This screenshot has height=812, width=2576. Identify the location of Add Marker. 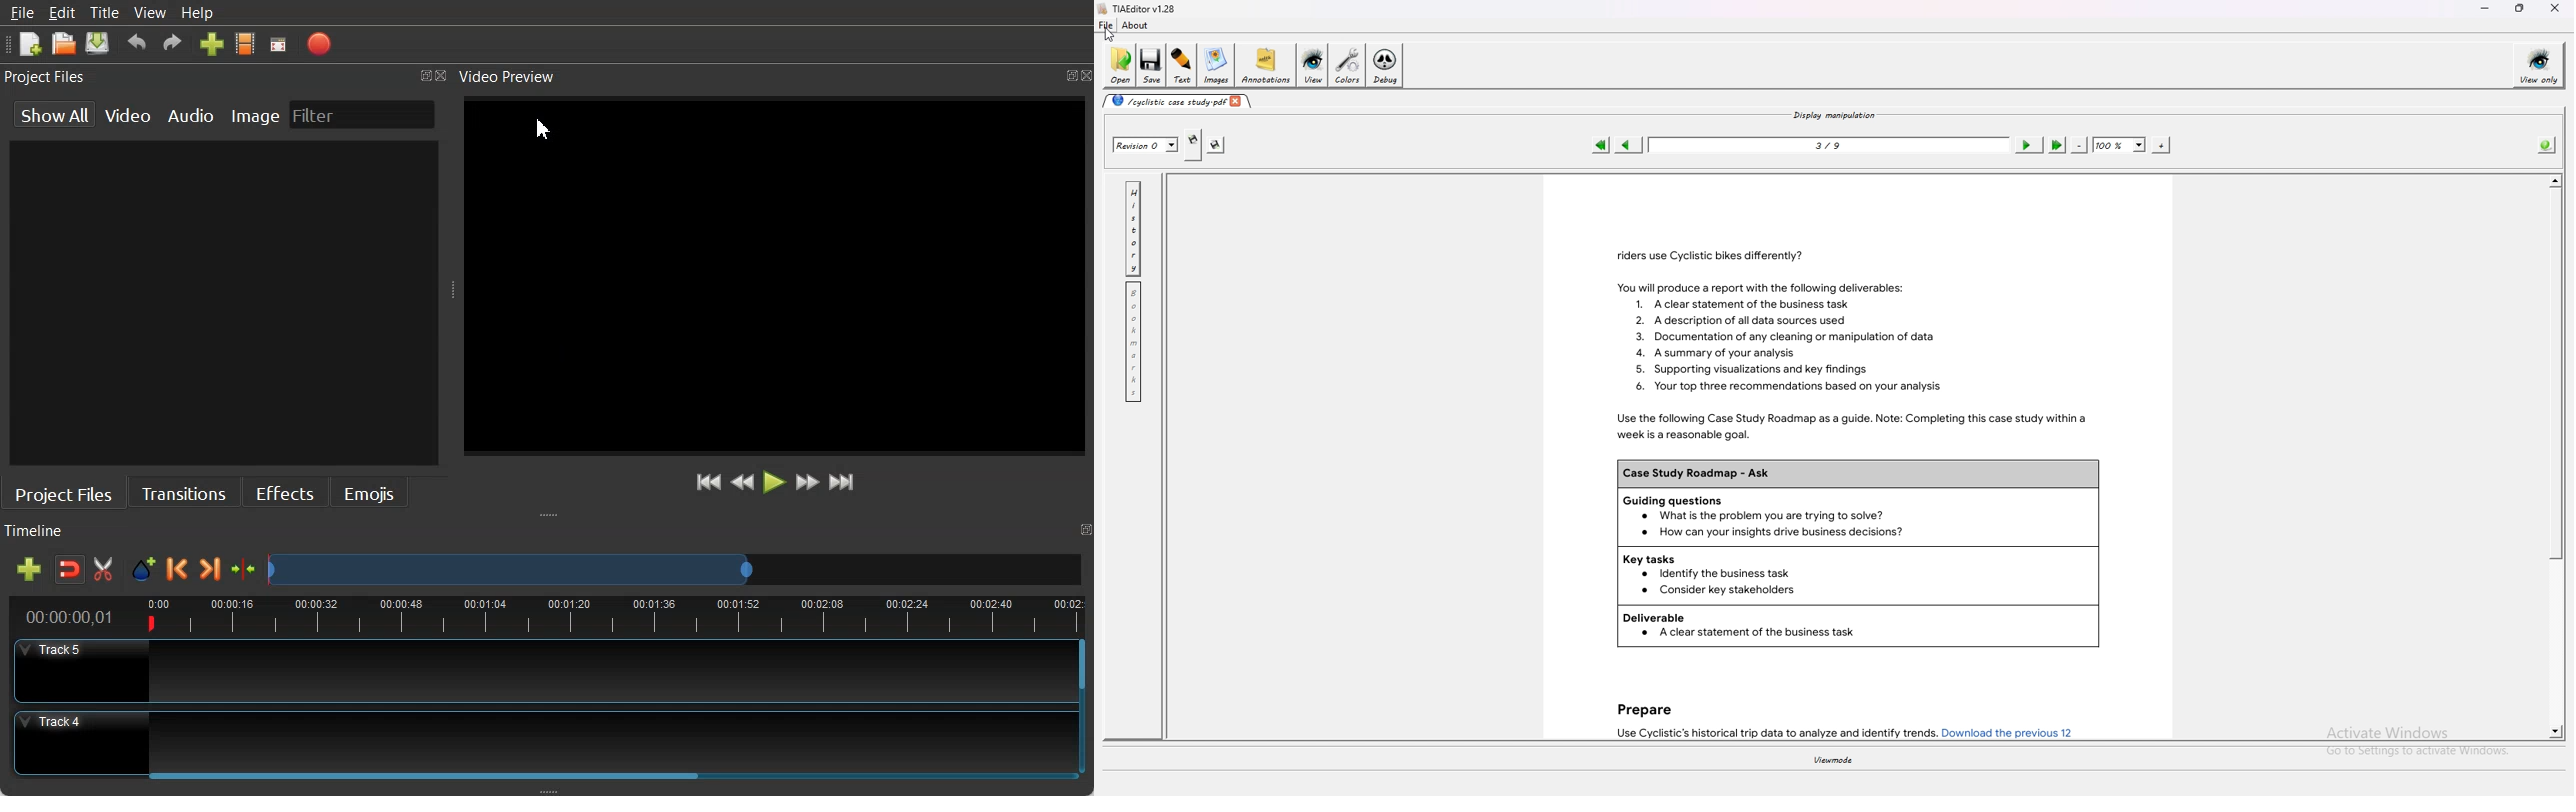
(144, 568).